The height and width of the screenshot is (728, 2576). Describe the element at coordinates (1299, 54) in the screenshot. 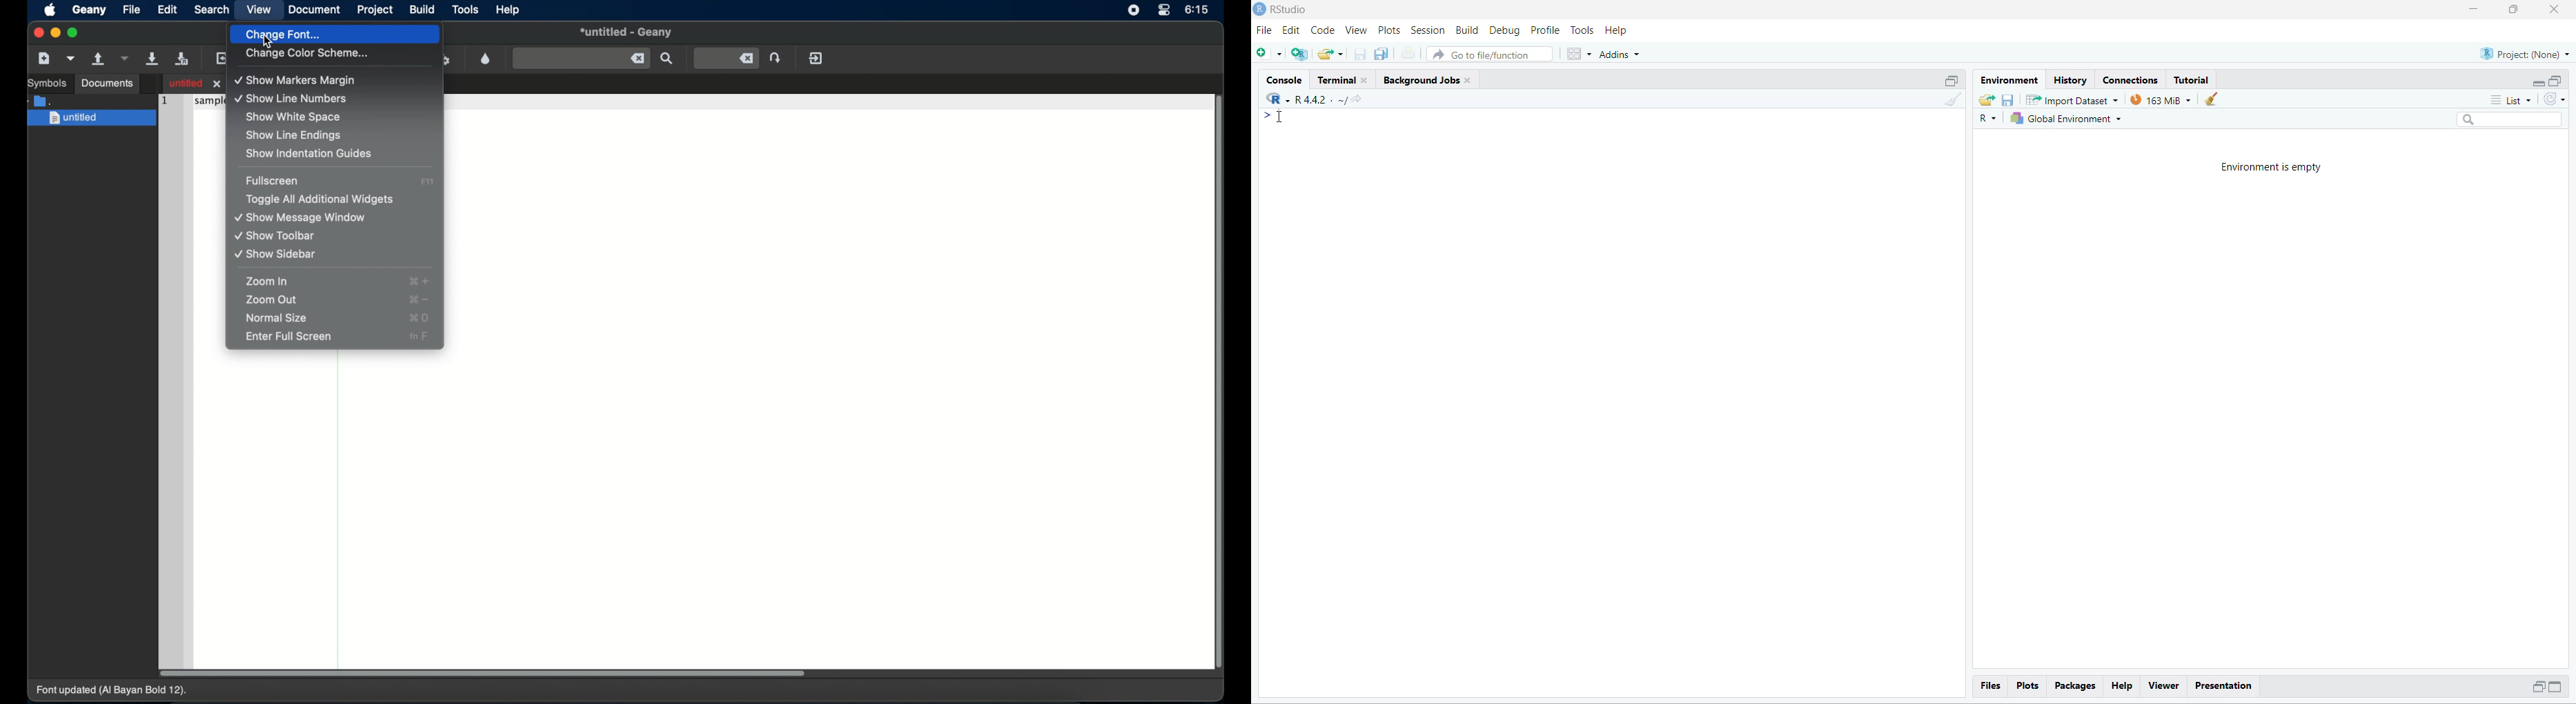

I see `create a project` at that location.